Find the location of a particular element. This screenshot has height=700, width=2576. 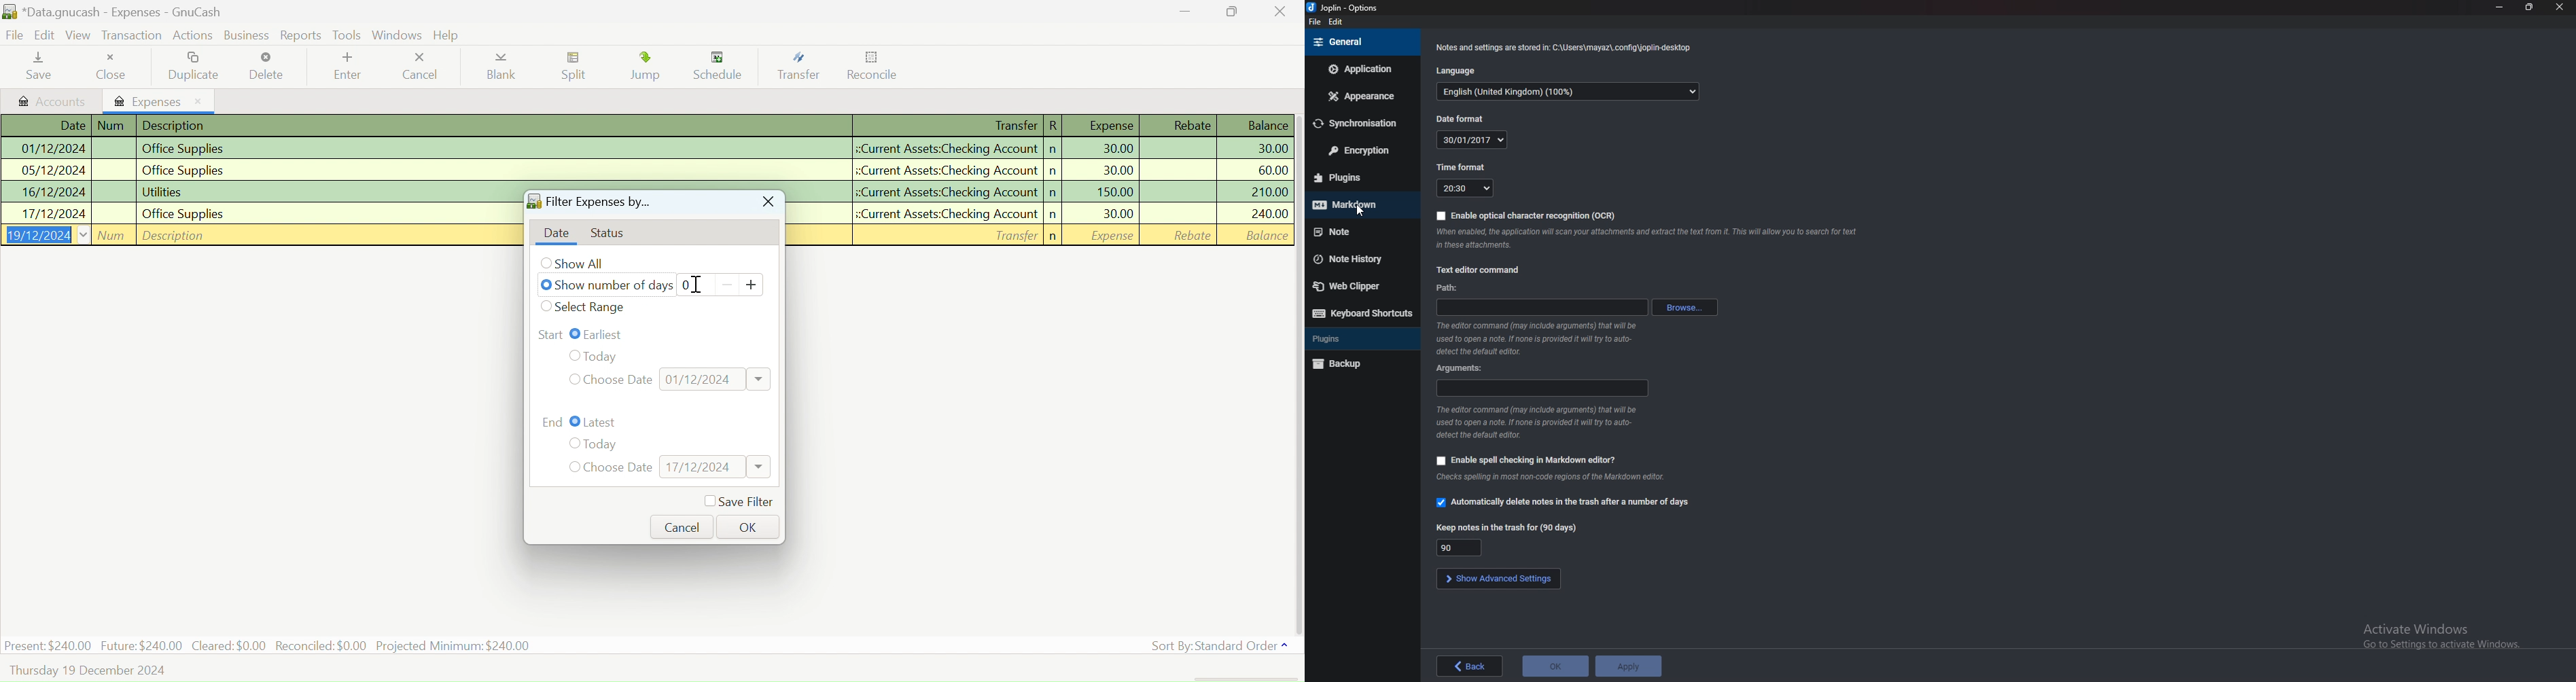

Date Input is located at coordinates (716, 378).